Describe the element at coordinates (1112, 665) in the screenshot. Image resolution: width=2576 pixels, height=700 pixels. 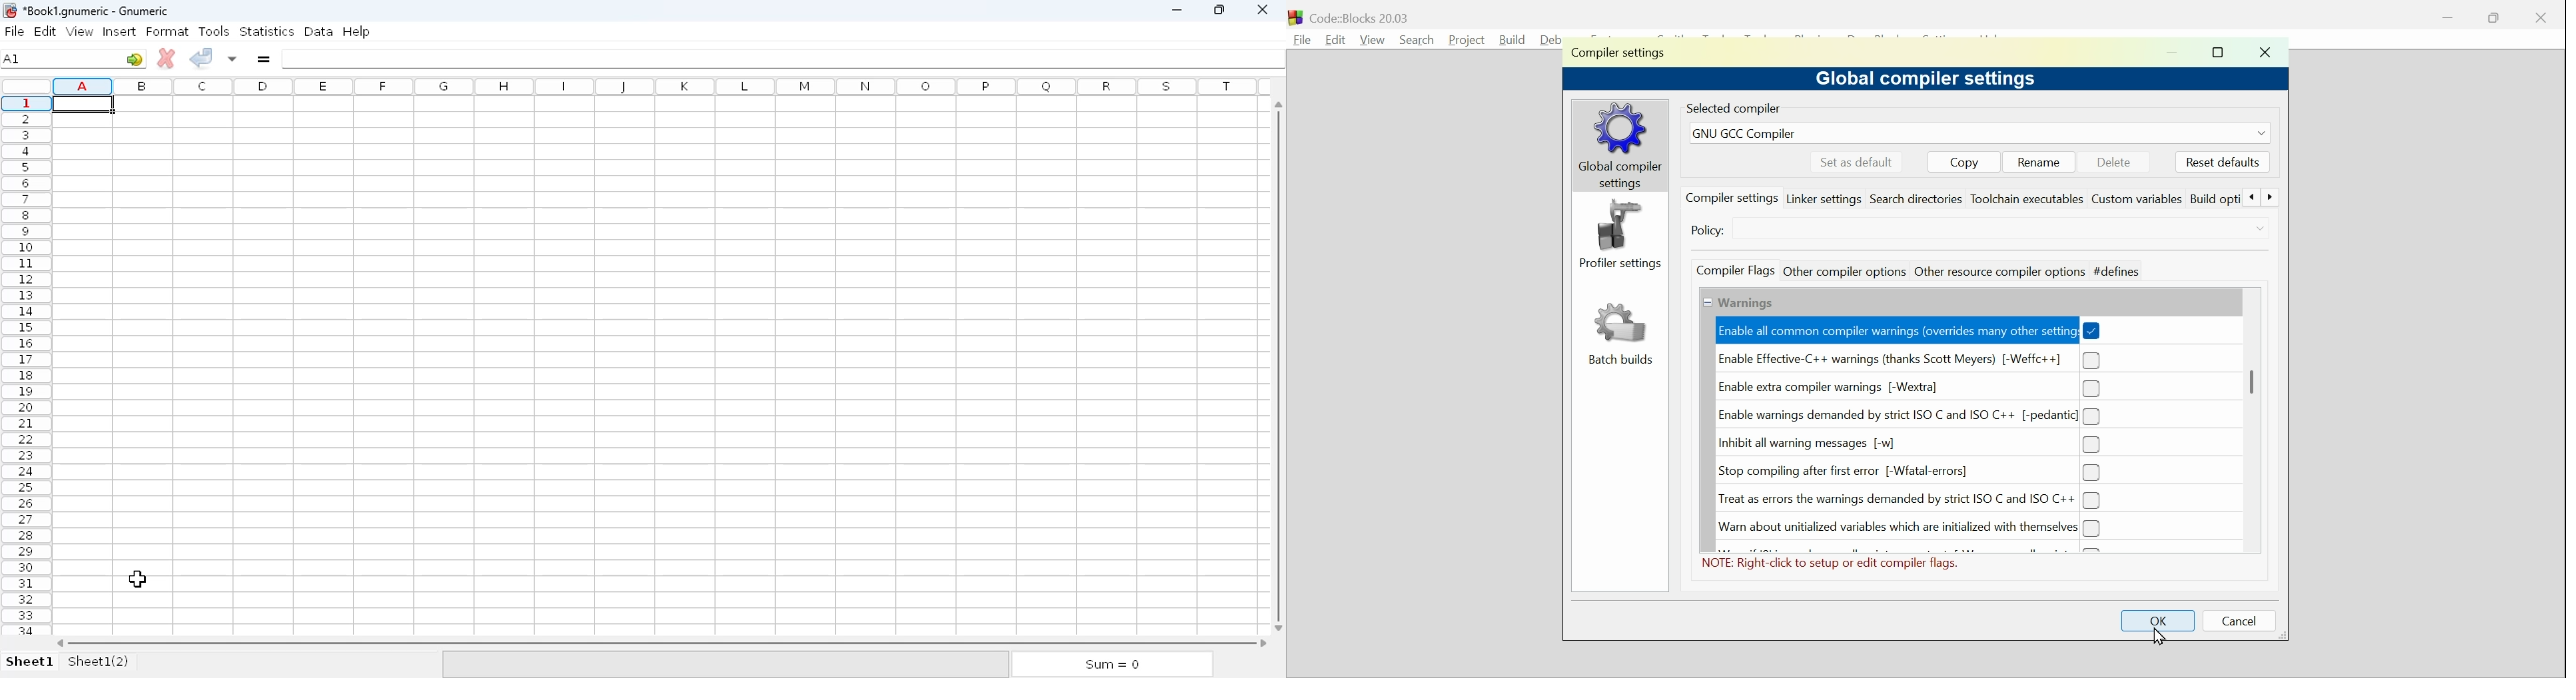
I see `sum = 0` at that location.